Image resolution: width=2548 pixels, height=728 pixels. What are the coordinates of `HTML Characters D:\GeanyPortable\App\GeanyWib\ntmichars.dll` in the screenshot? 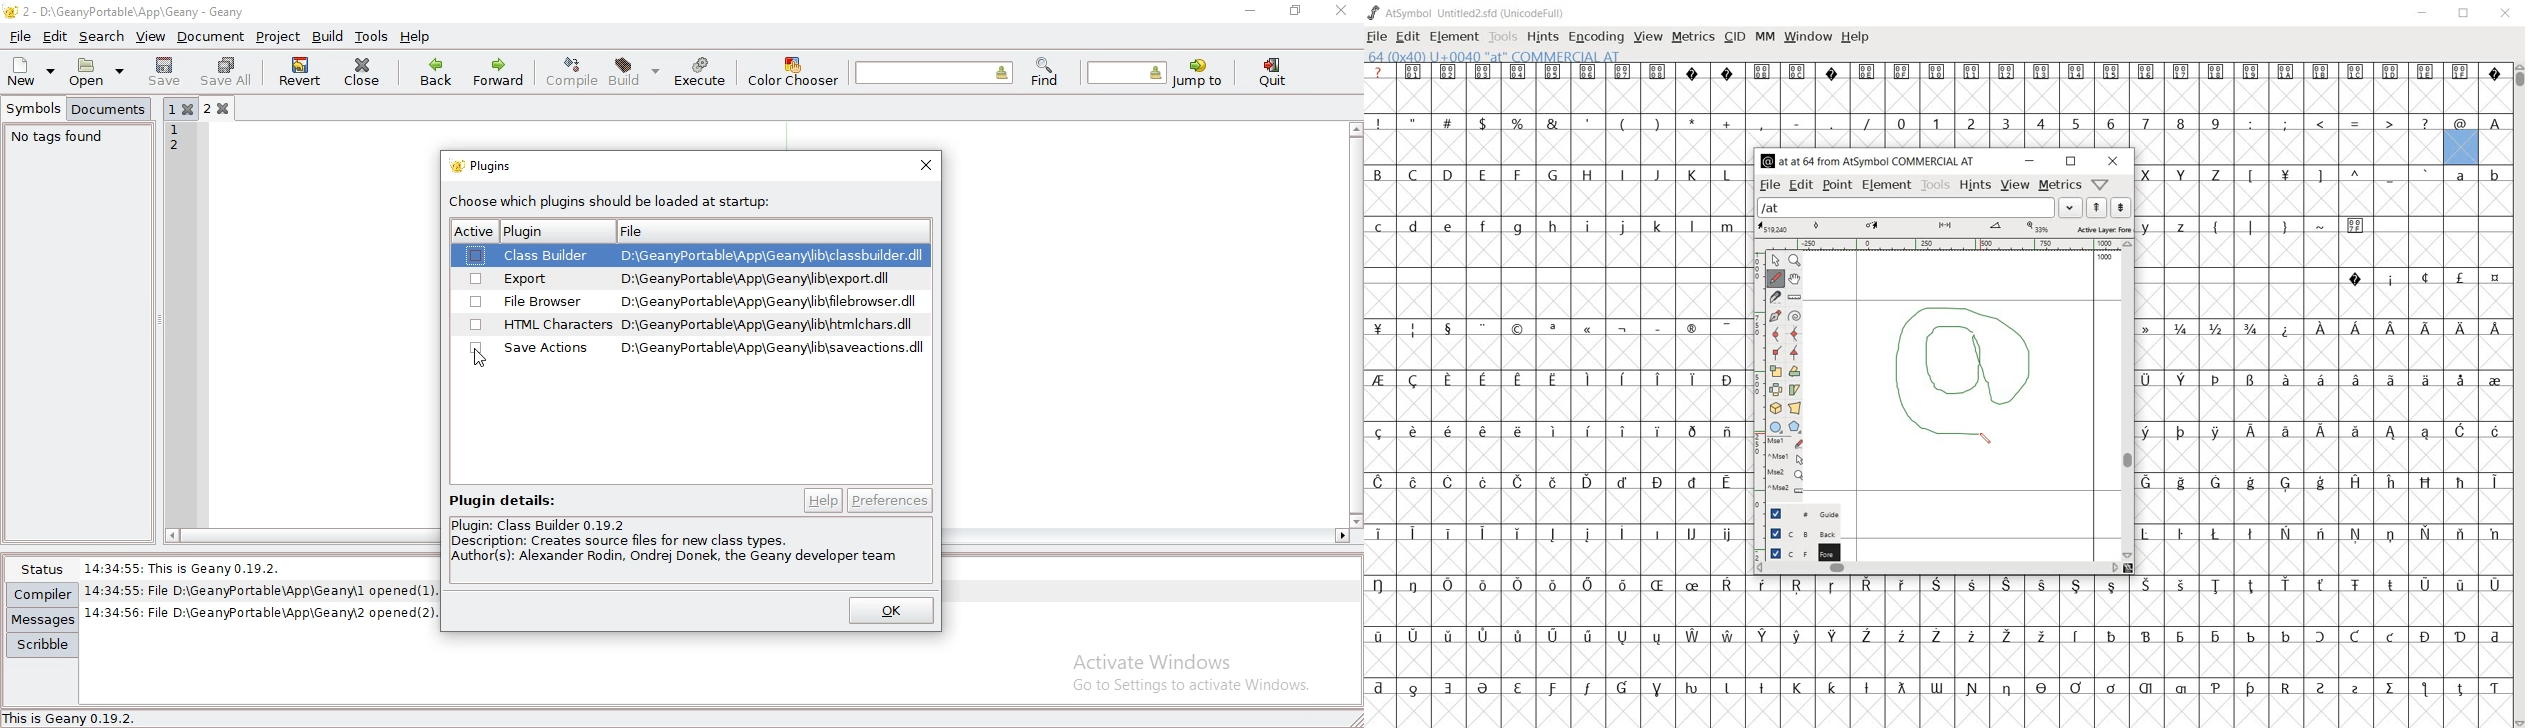 It's located at (692, 327).